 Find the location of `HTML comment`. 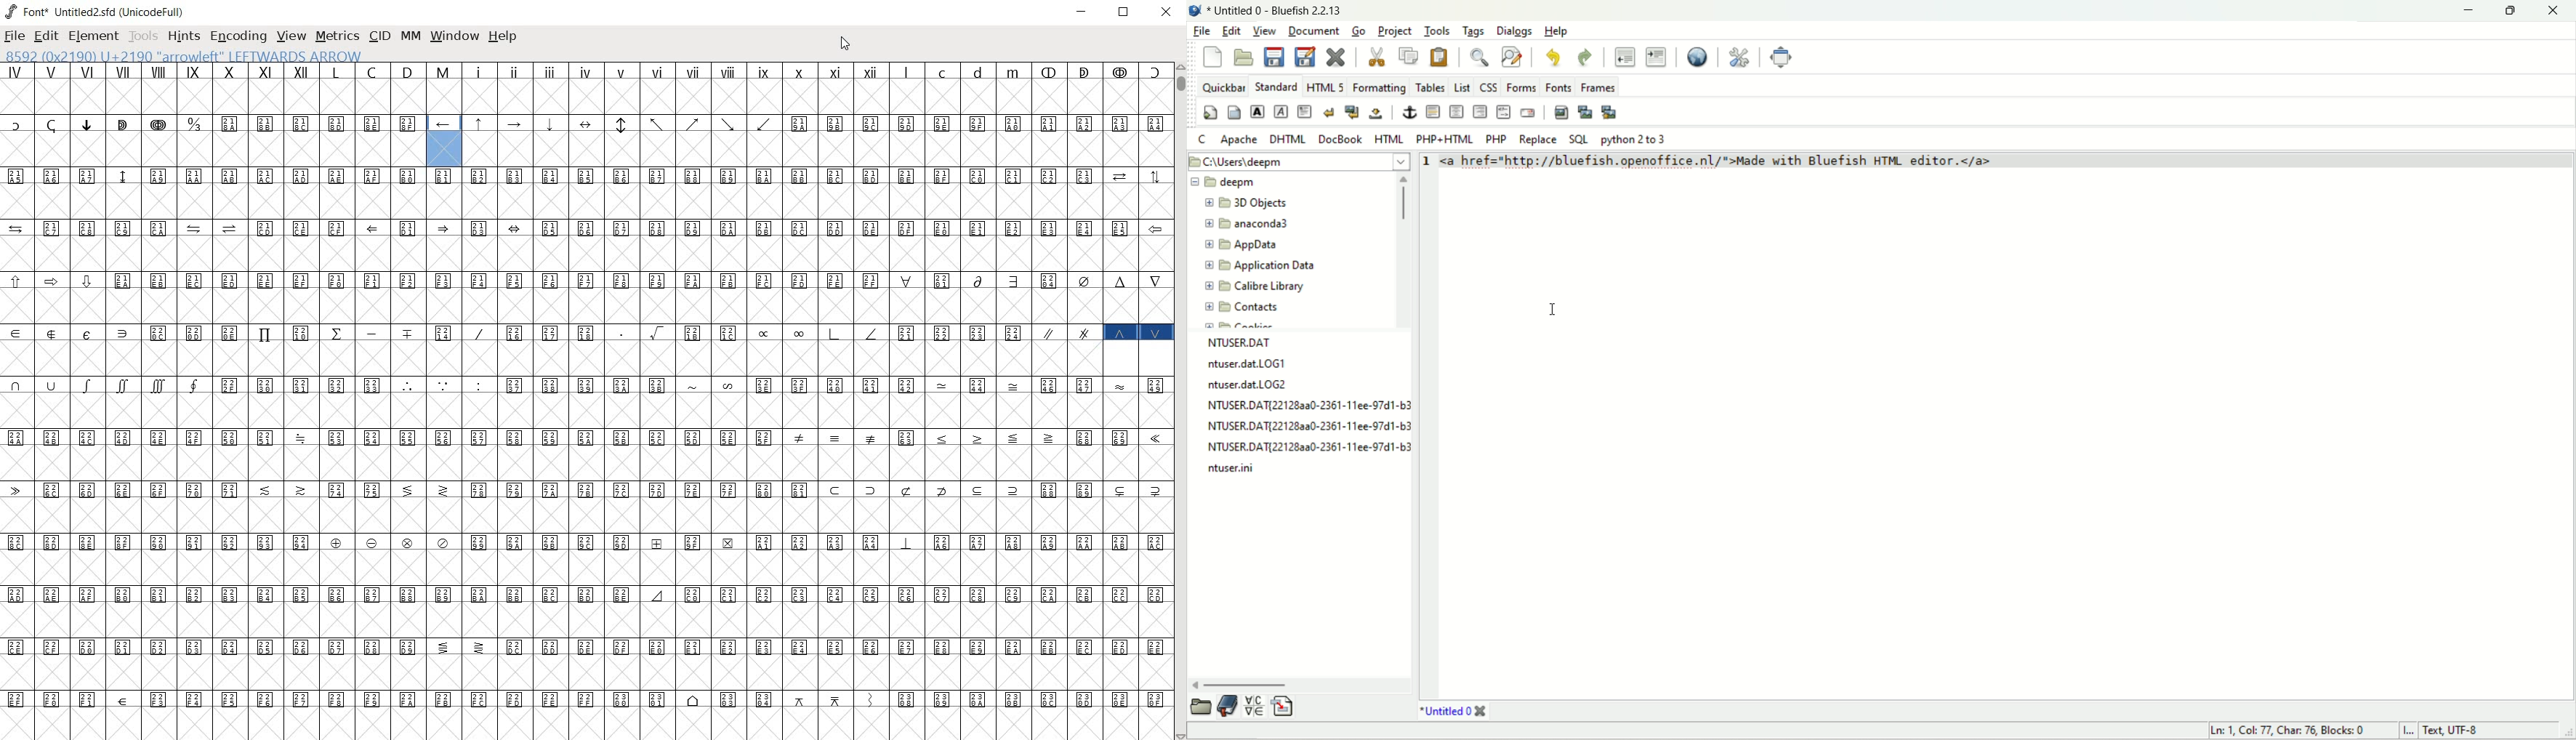

HTML comment is located at coordinates (1503, 113).